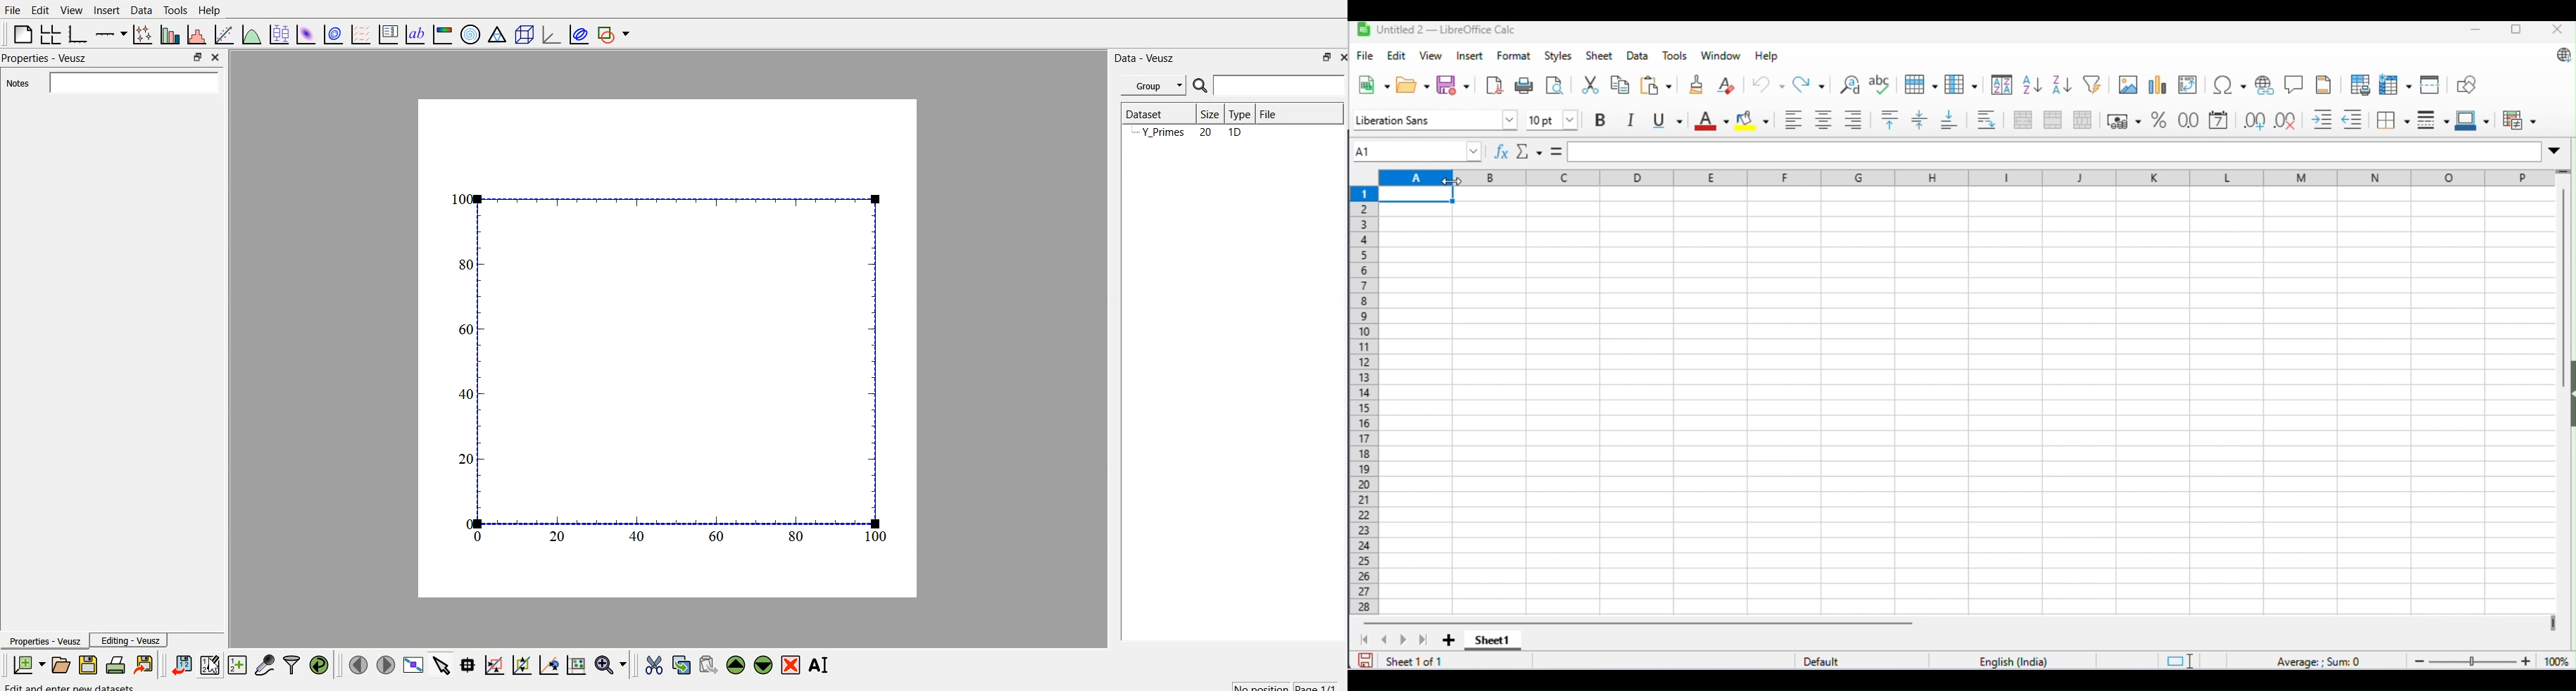 This screenshot has width=2576, height=700. What do you see at coordinates (1451, 183) in the screenshot?
I see `cursor` at bounding box center [1451, 183].